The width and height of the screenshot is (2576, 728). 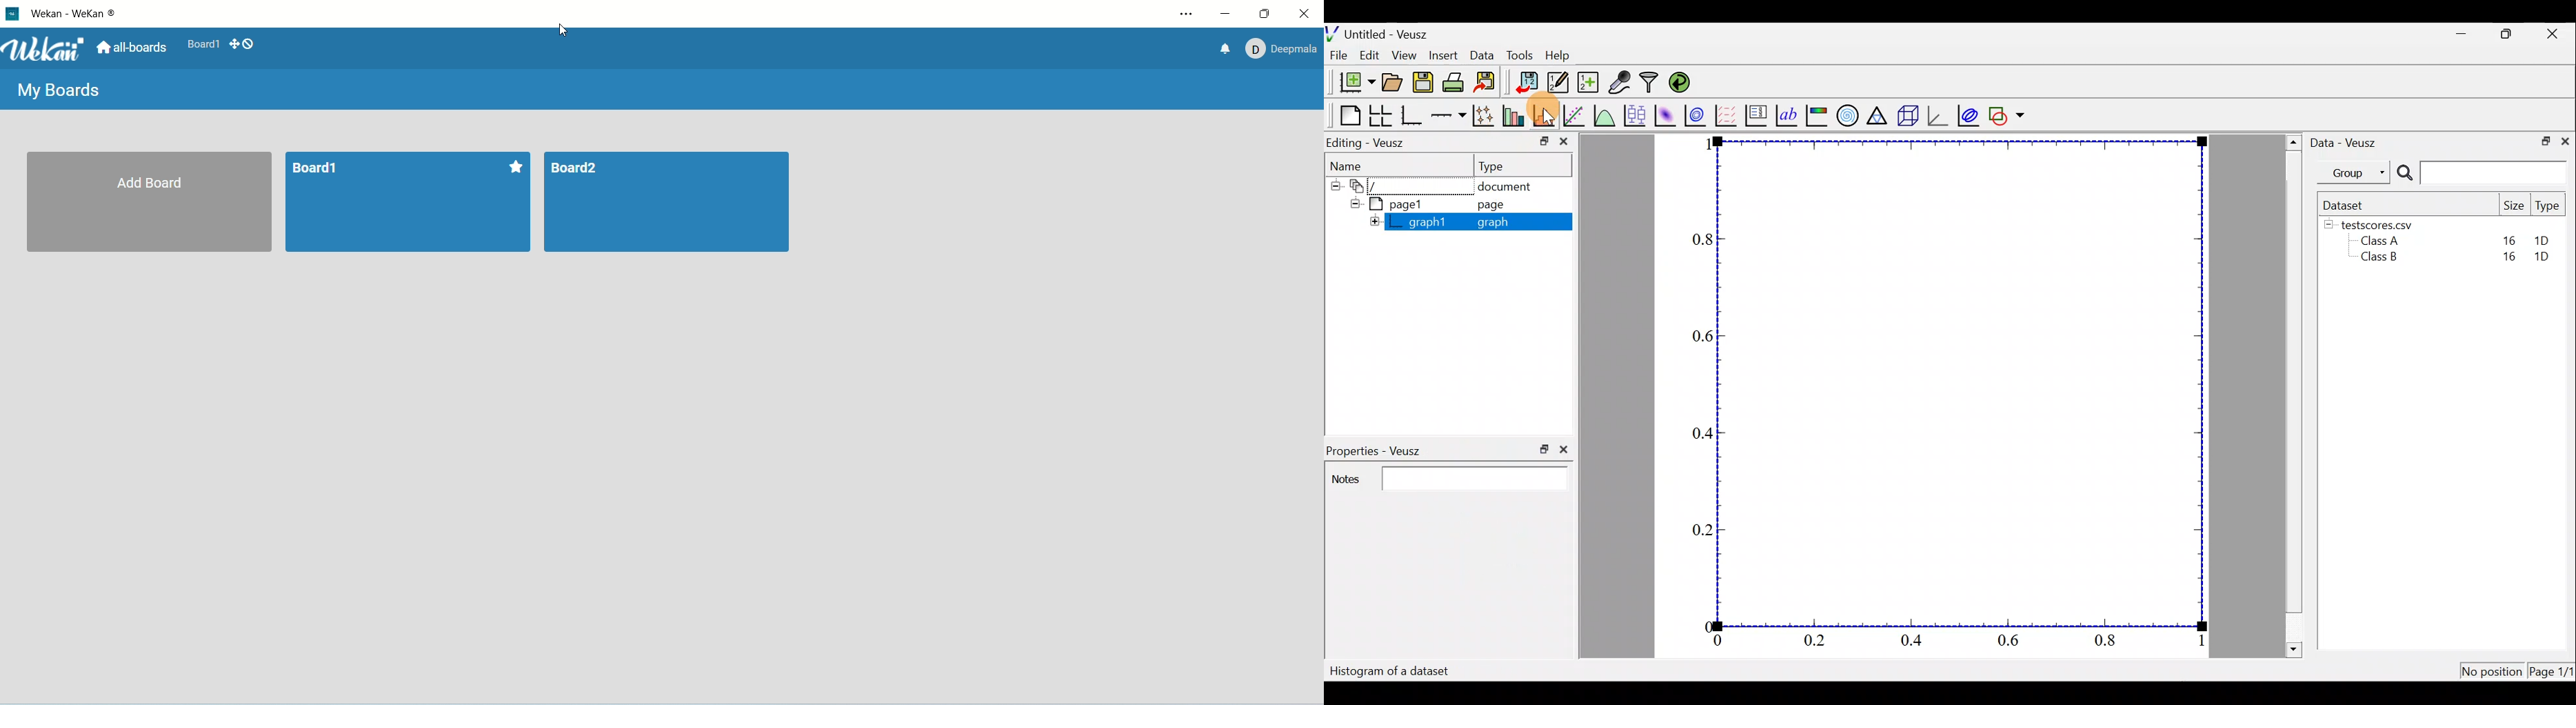 What do you see at coordinates (566, 29) in the screenshot?
I see `cursor` at bounding box center [566, 29].